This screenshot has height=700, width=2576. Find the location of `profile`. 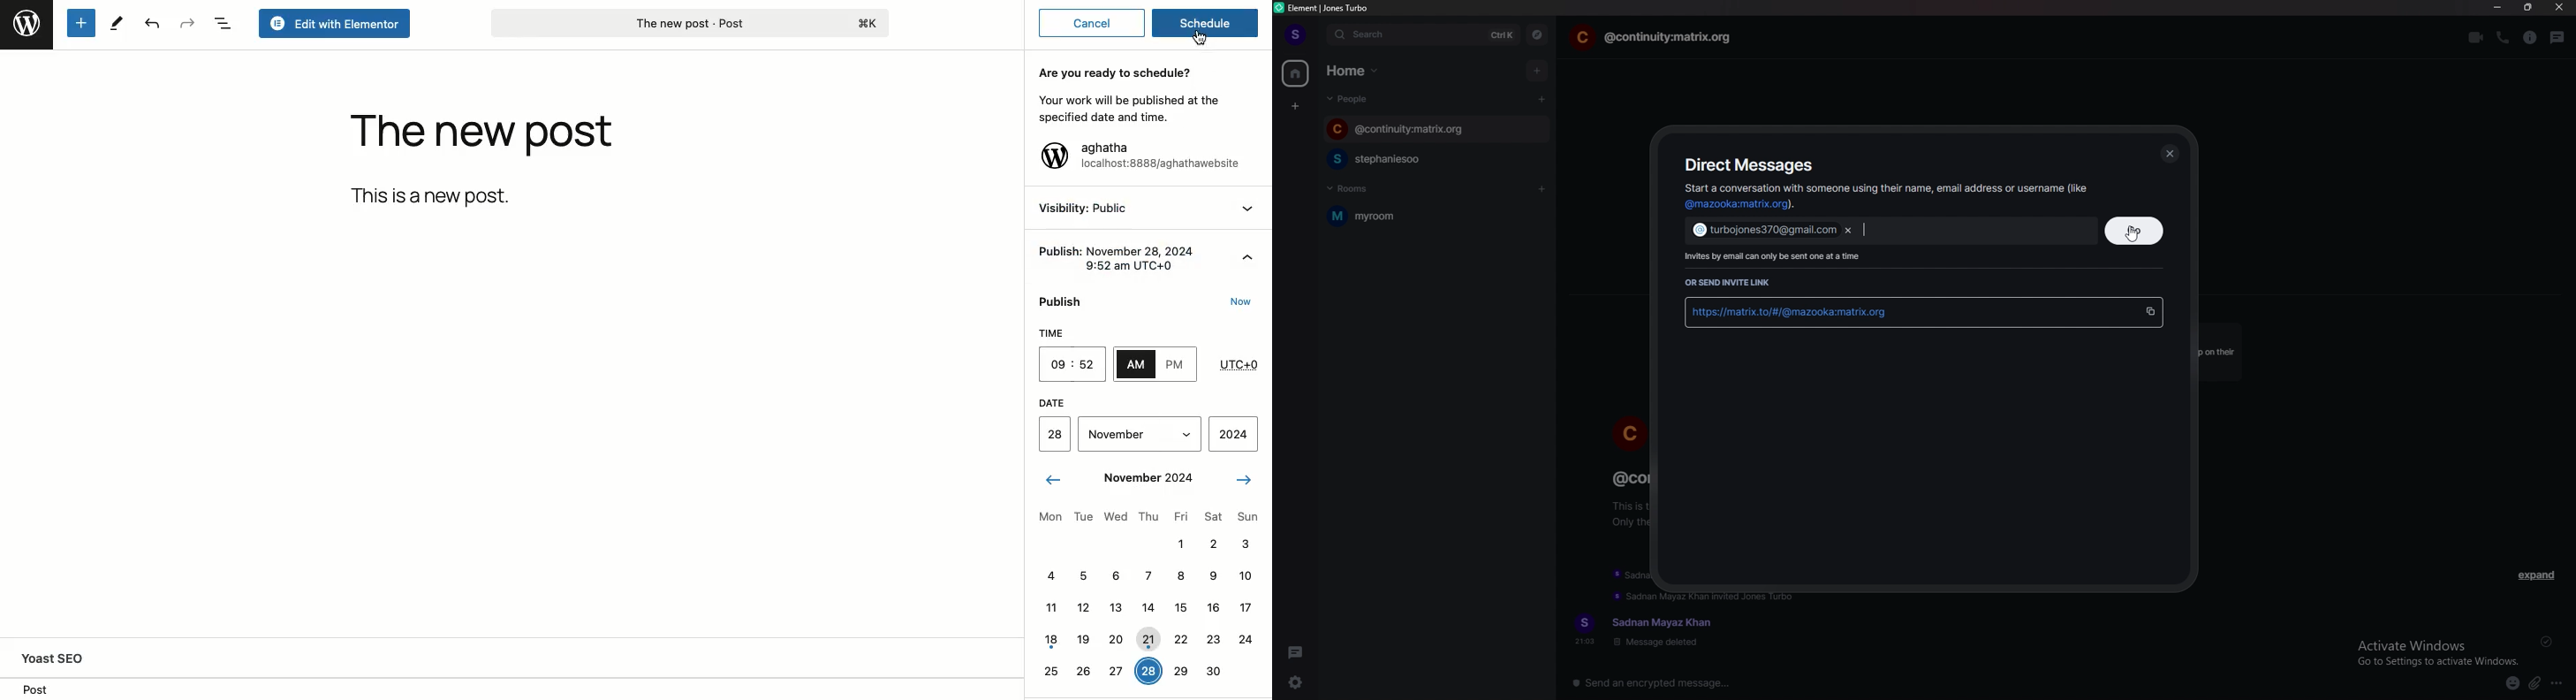

profile is located at coordinates (1297, 35).